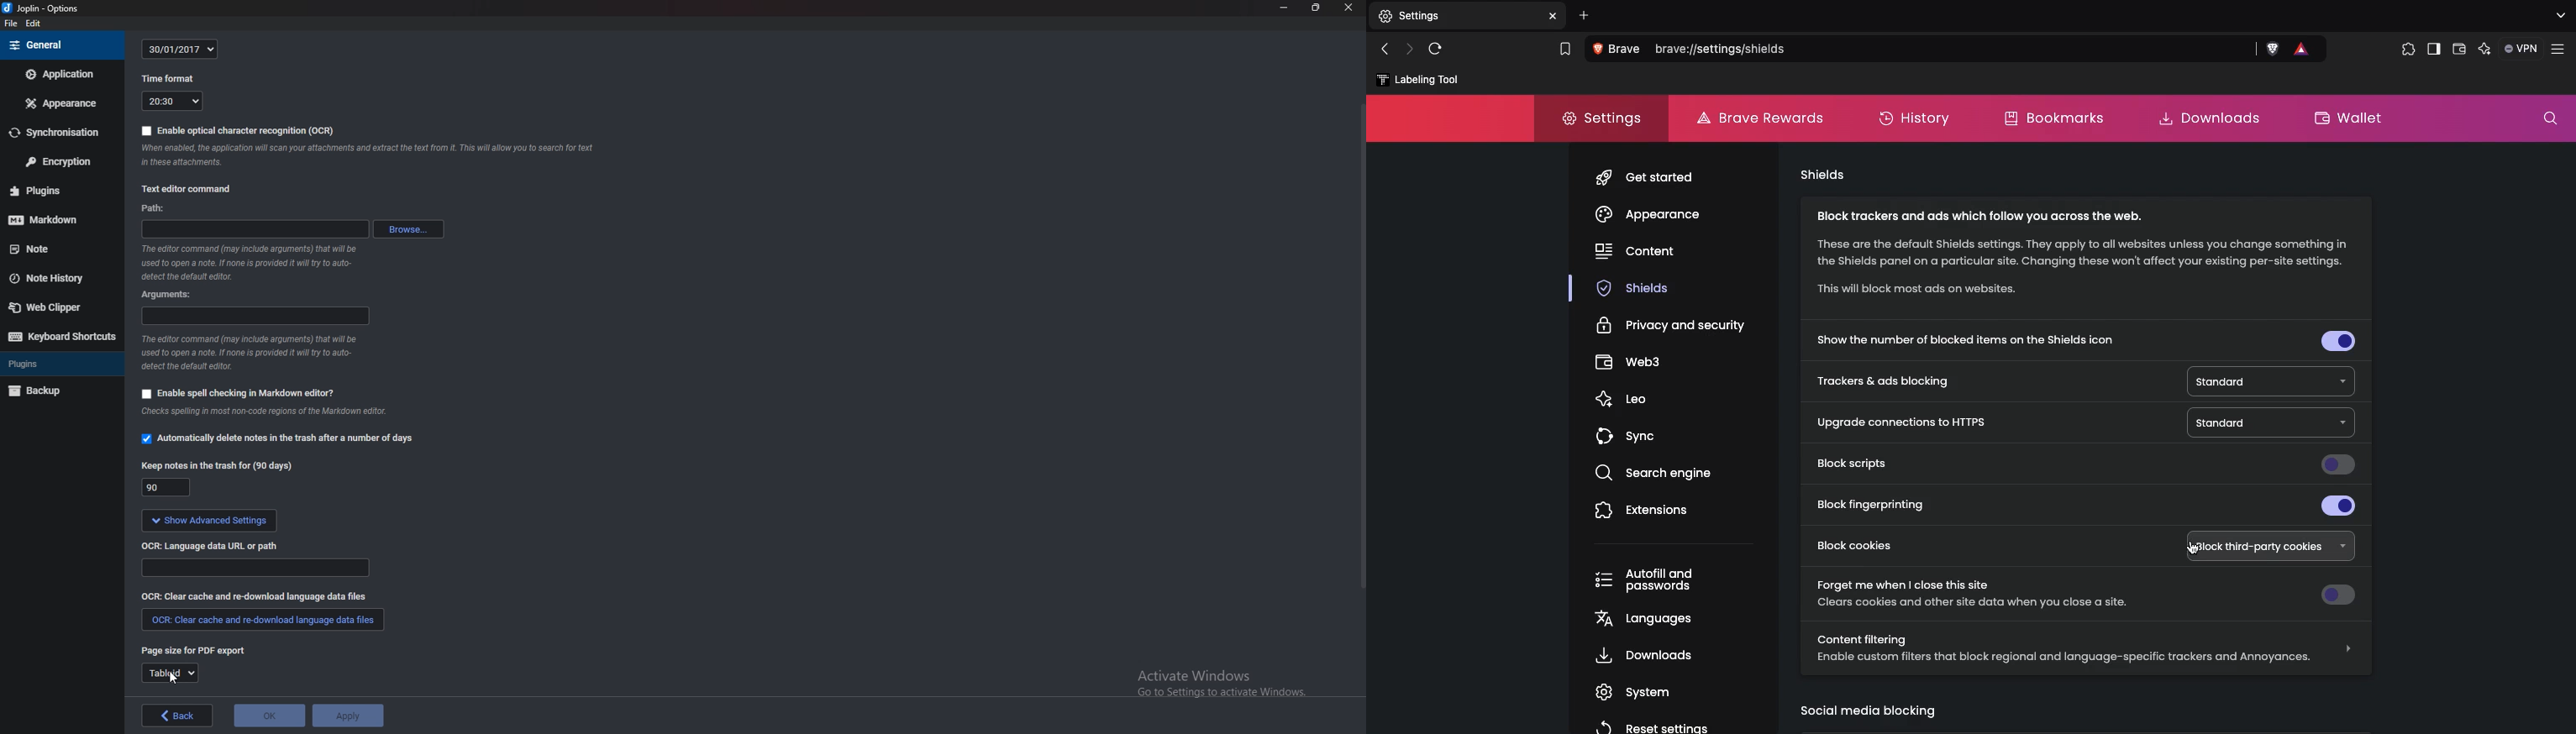 The image size is (2576, 756). Describe the element at coordinates (60, 46) in the screenshot. I see `General` at that location.